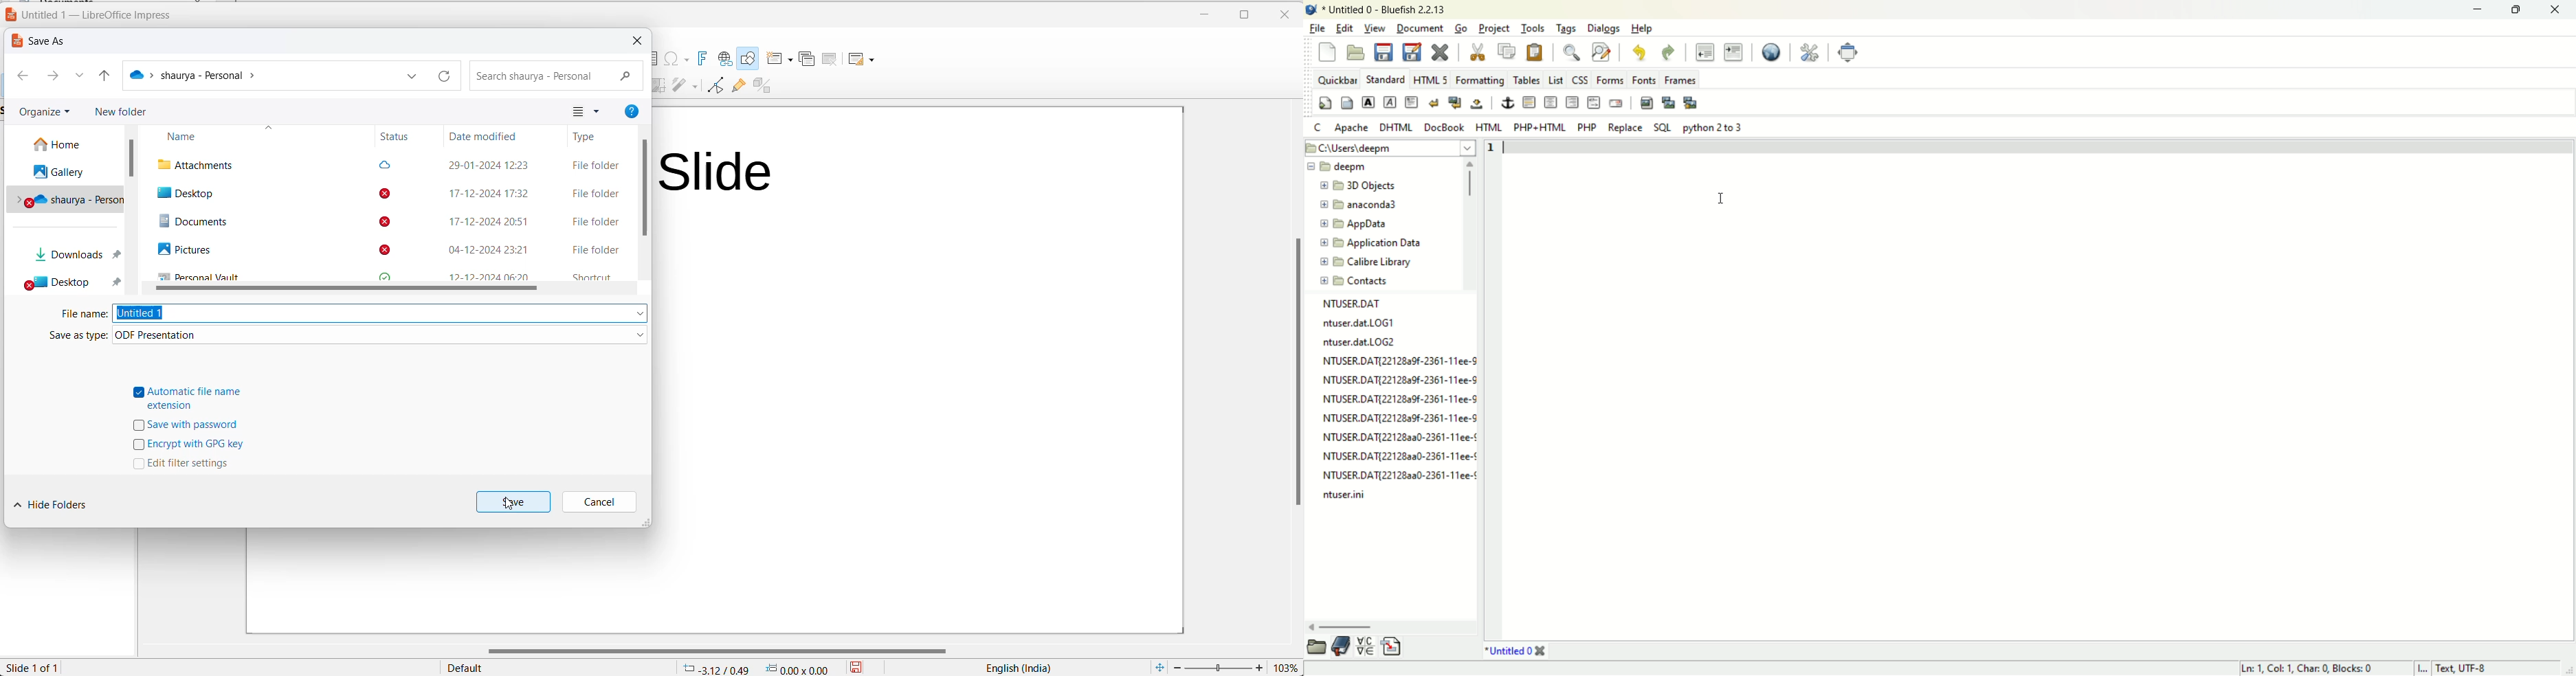 Image resolution: width=2576 pixels, height=700 pixels. What do you see at coordinates (588, 137) in the screenshot?
I see `TYPE LABEL` at bounding box center [588, 137].